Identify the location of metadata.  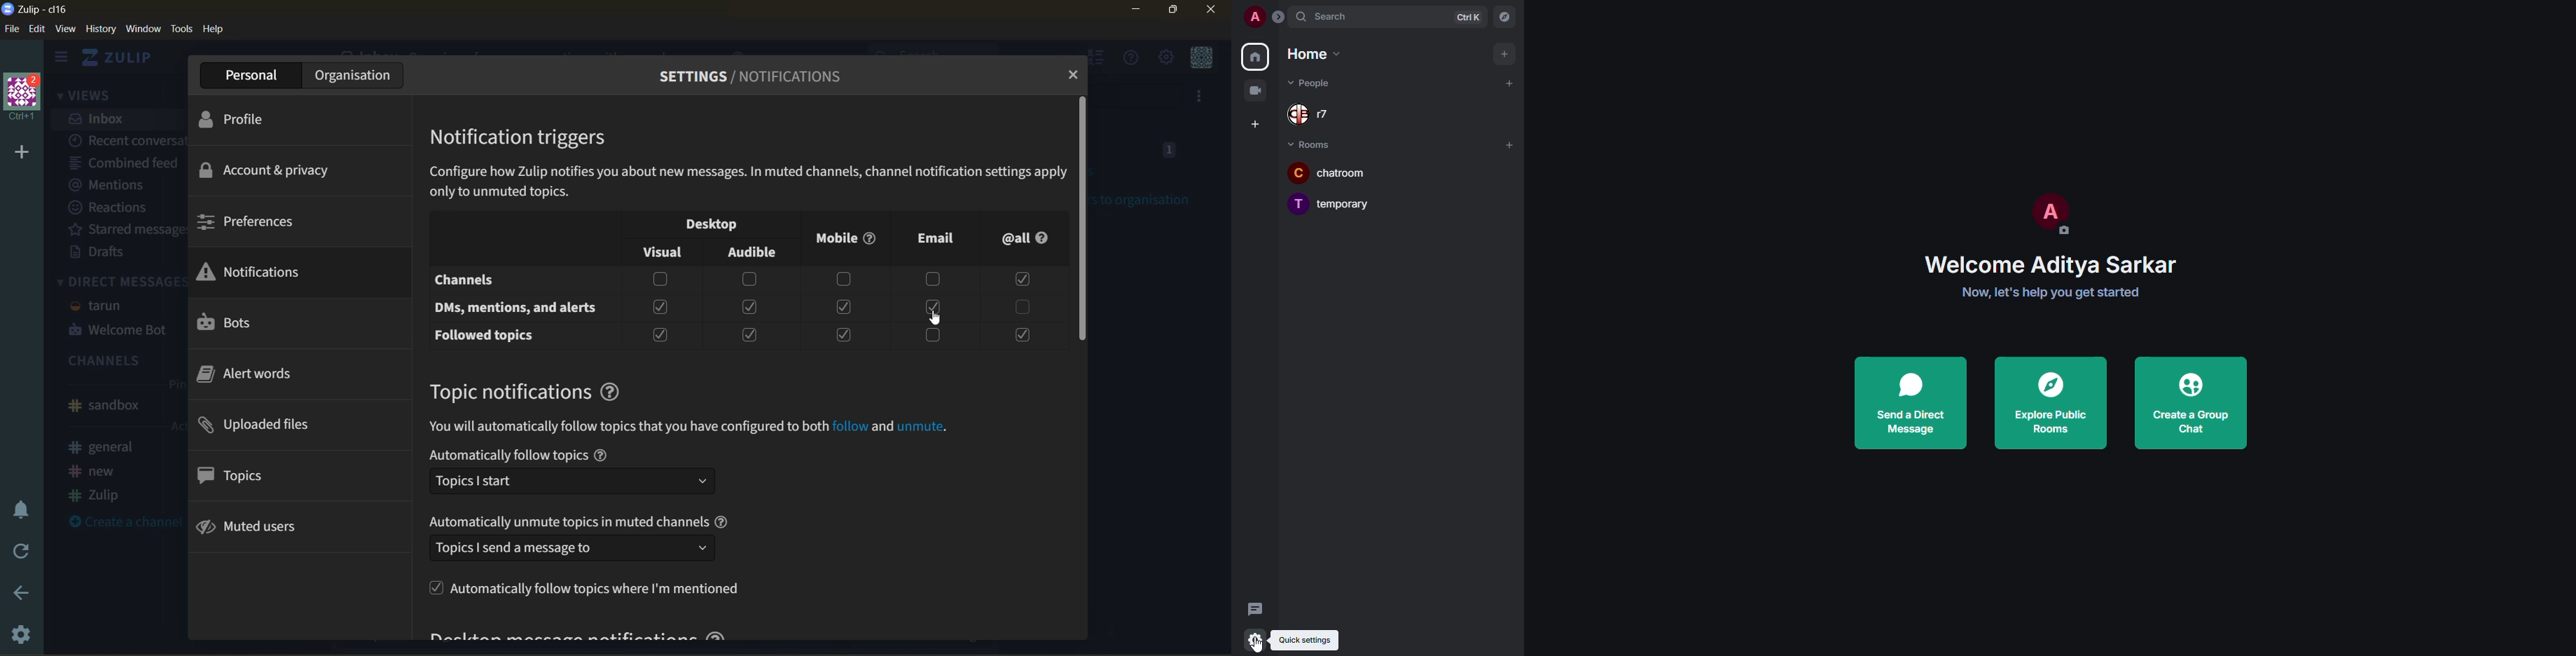
(693, 426).